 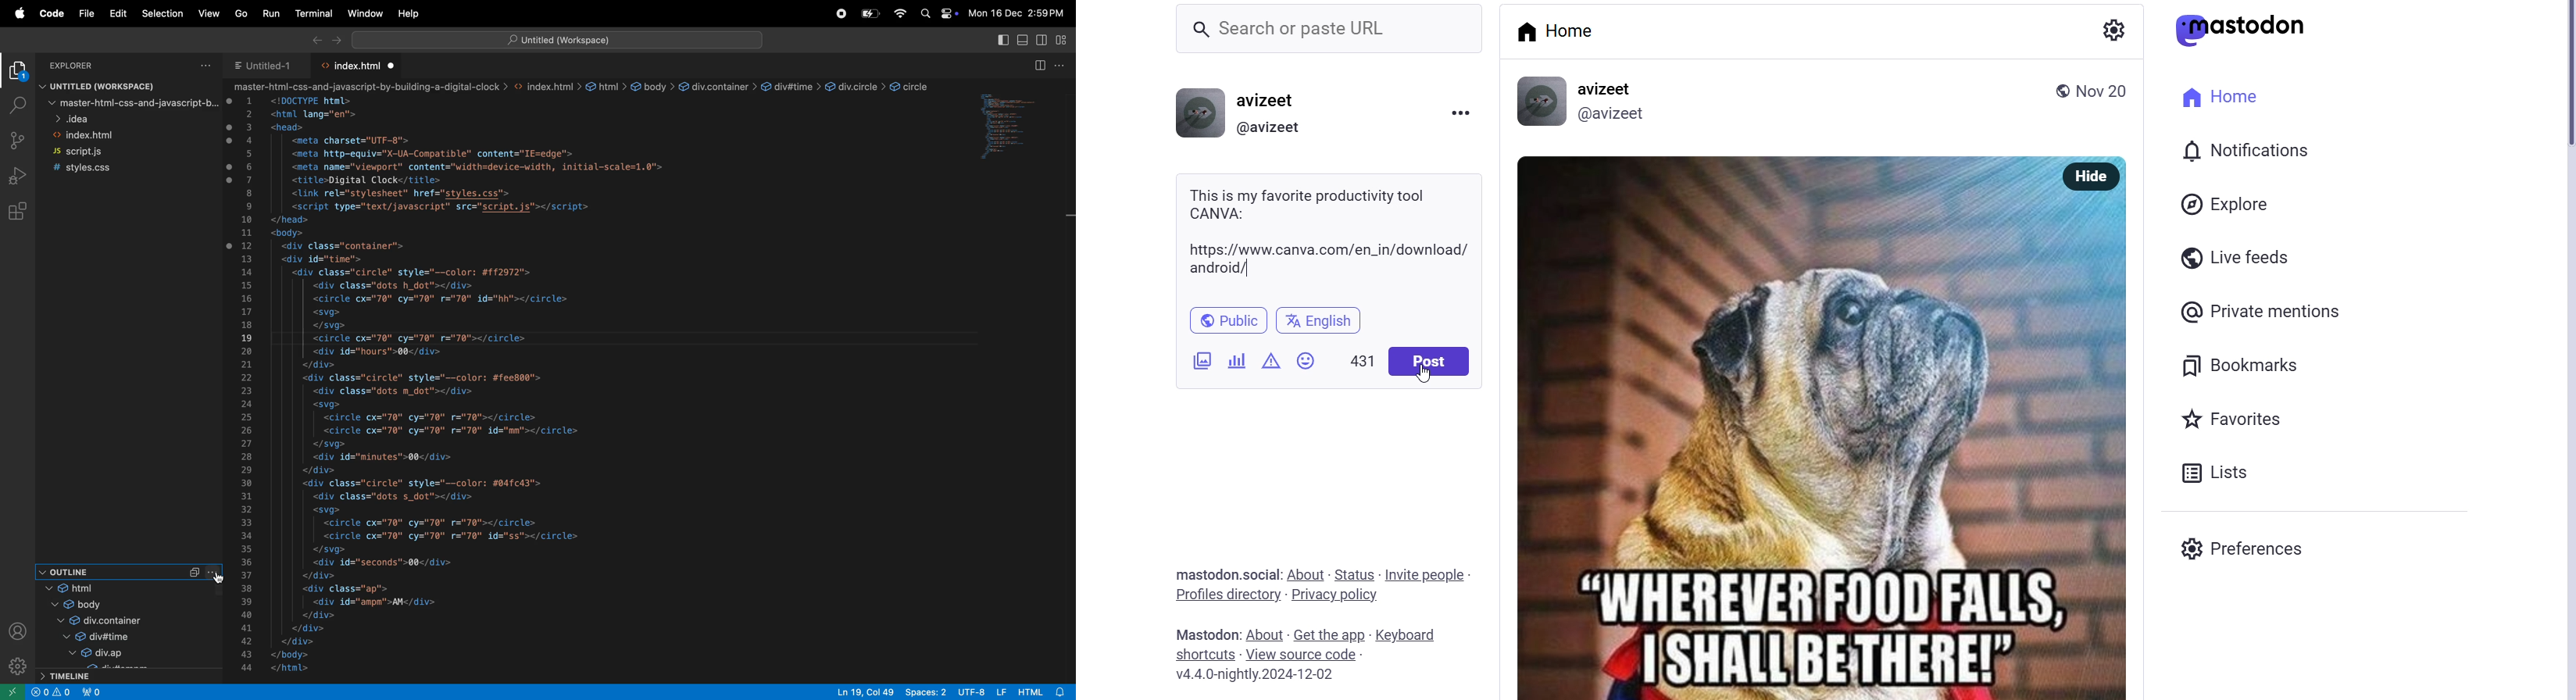 I want to click on text, so click(x=1196, y=634).